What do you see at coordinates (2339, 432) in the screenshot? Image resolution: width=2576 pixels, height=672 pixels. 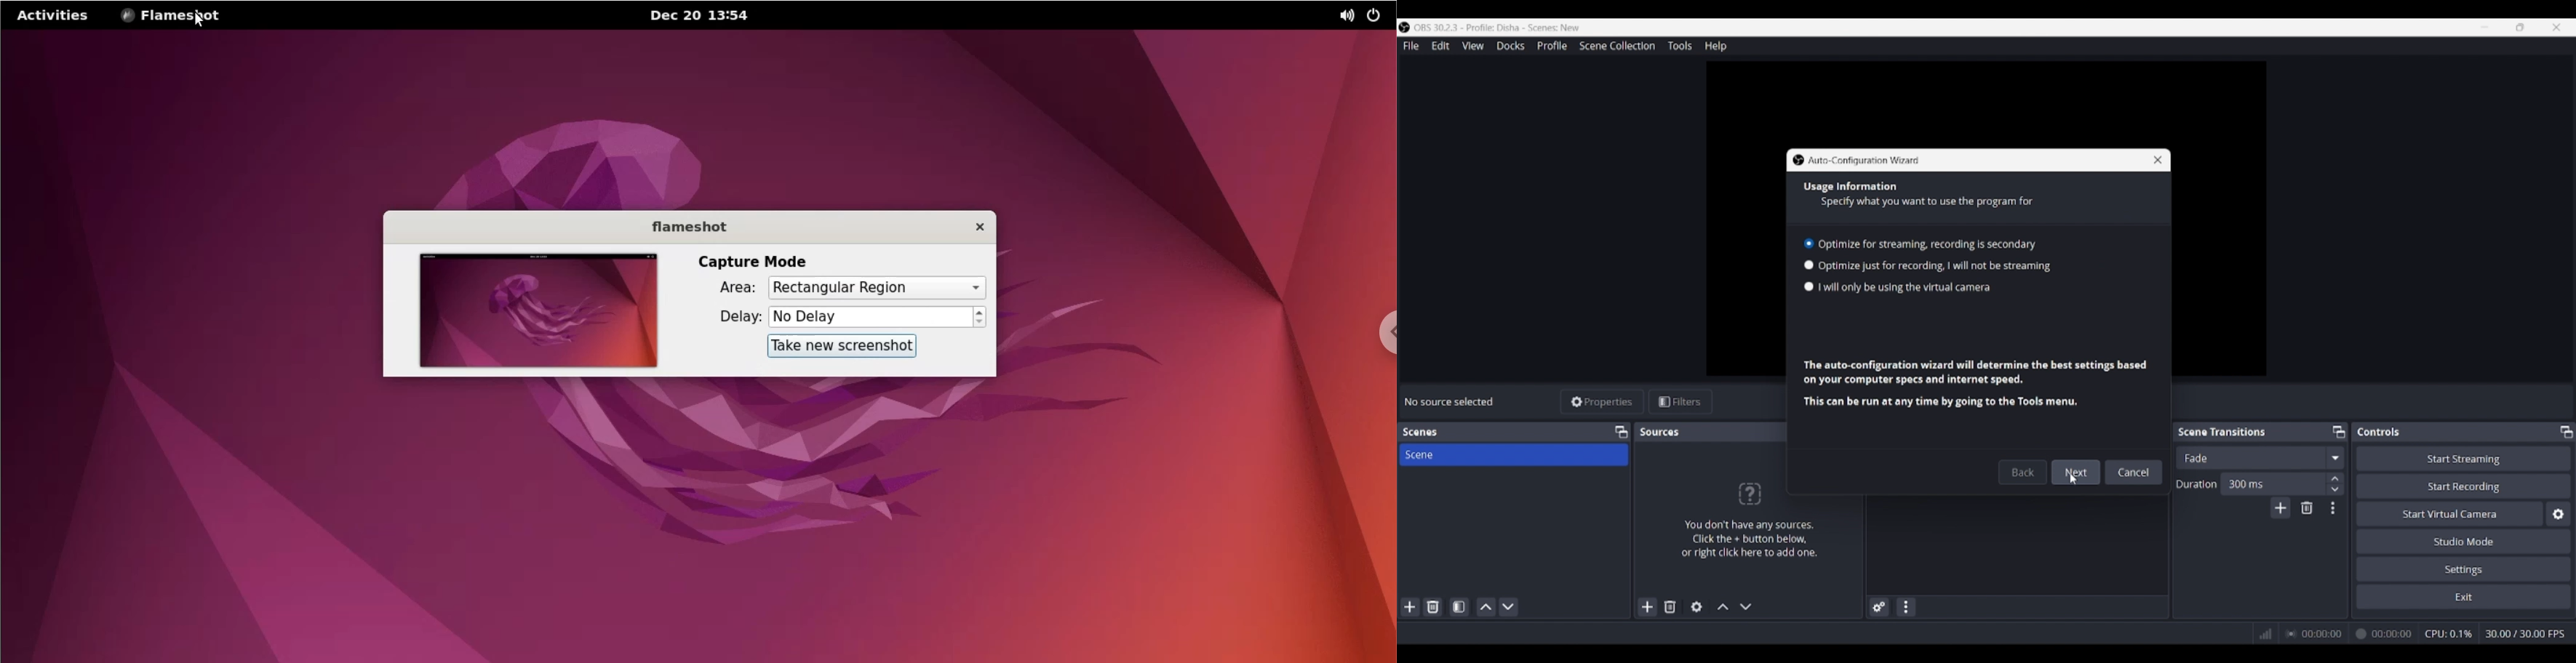 I see `Float Scene transitions panel` at bounding box center [2339, 432].